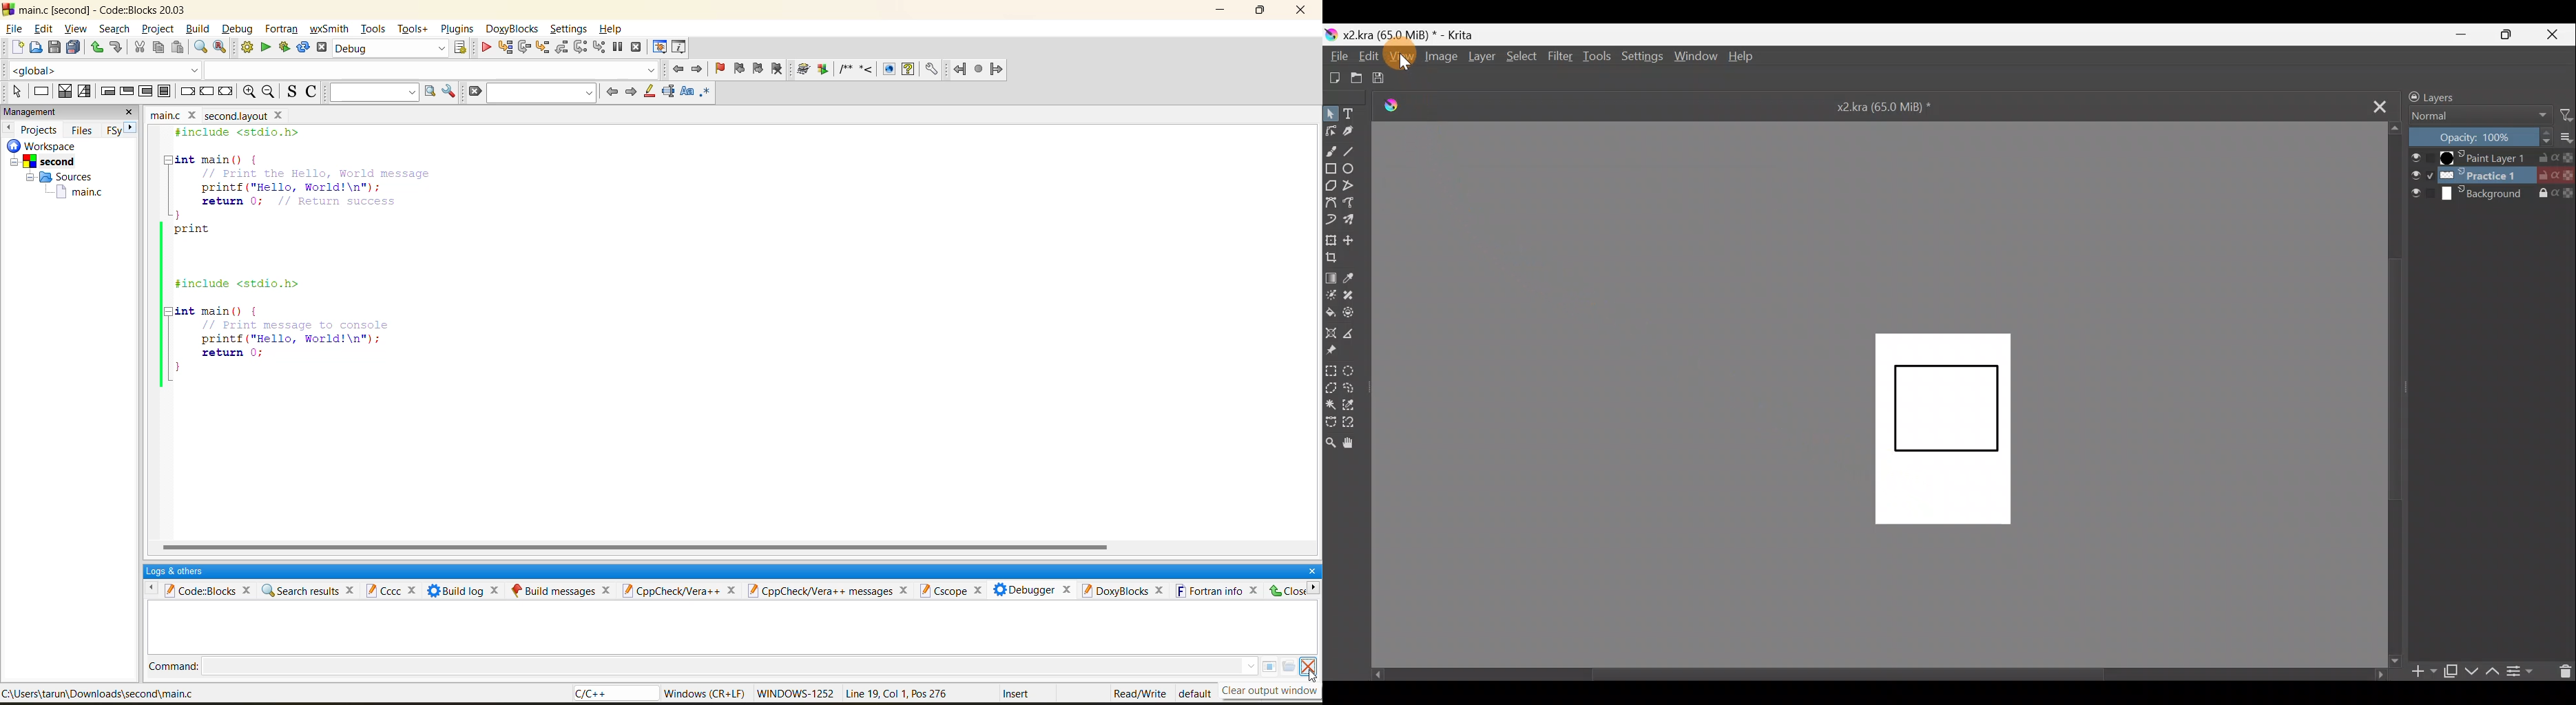 The image size is (2576, 728). I want to click on wxsmith, so click(329, 28).